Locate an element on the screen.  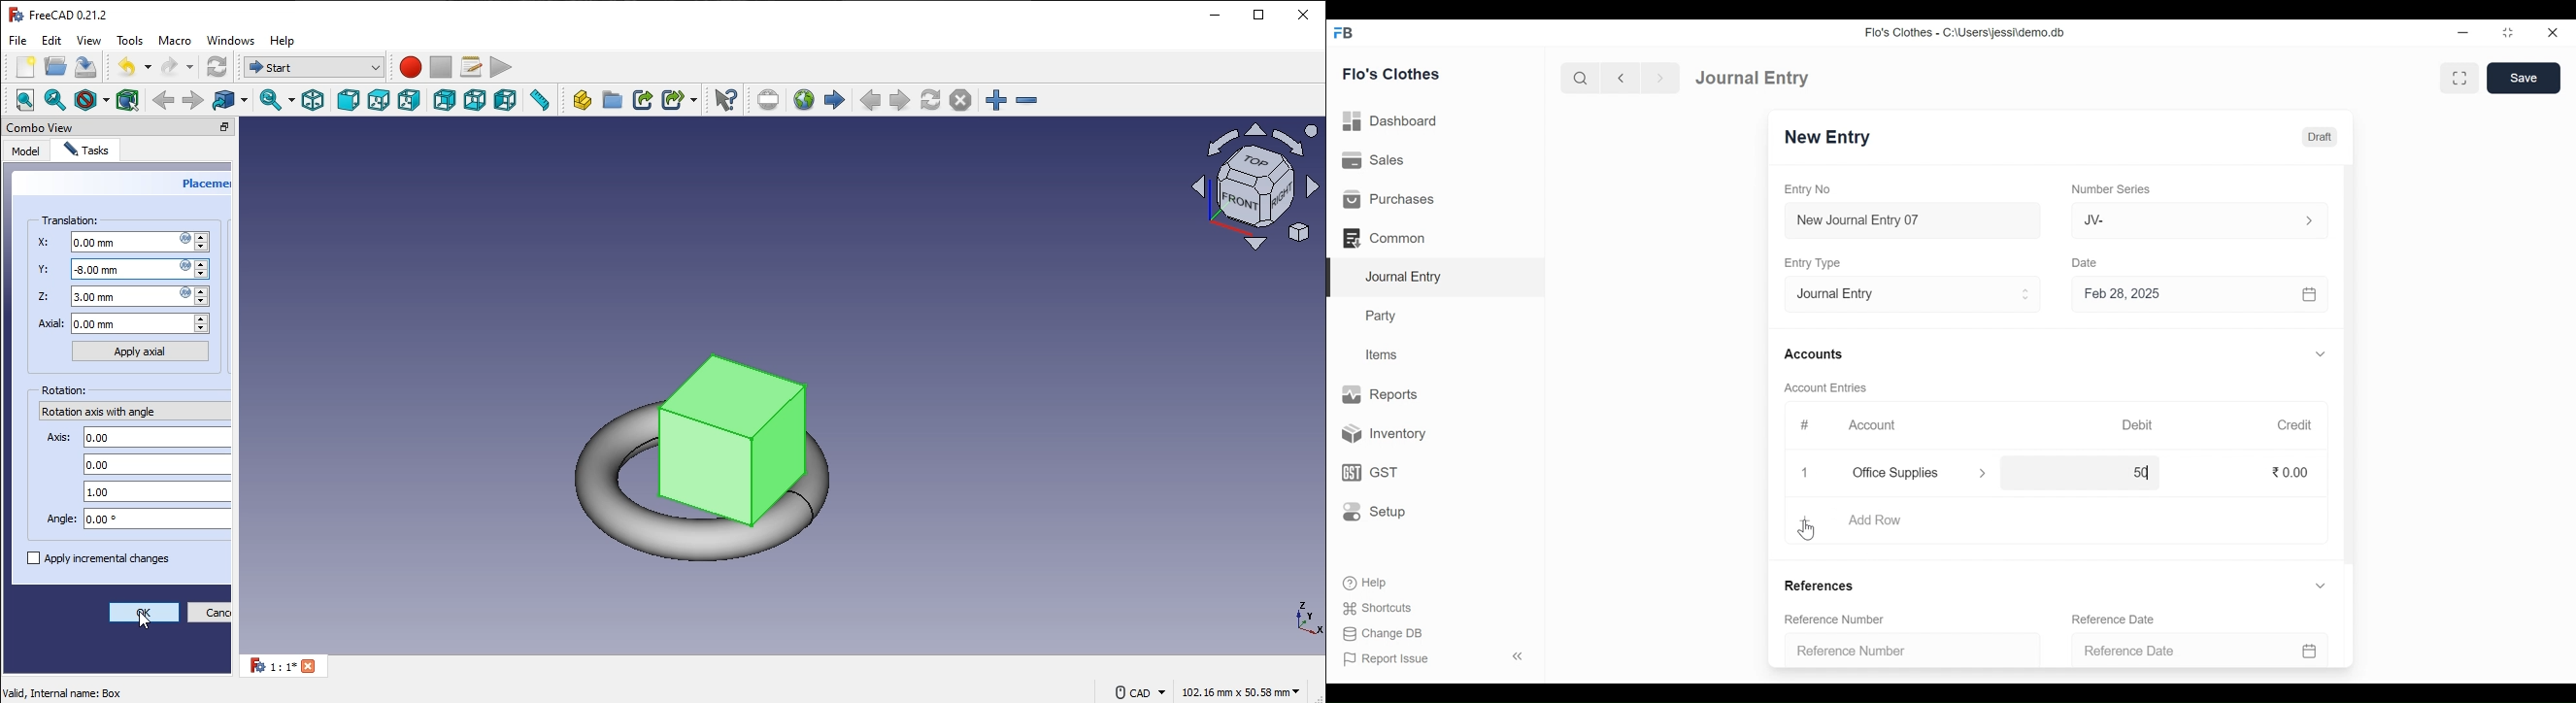
Entry No is located at coordinates (1807, 189).